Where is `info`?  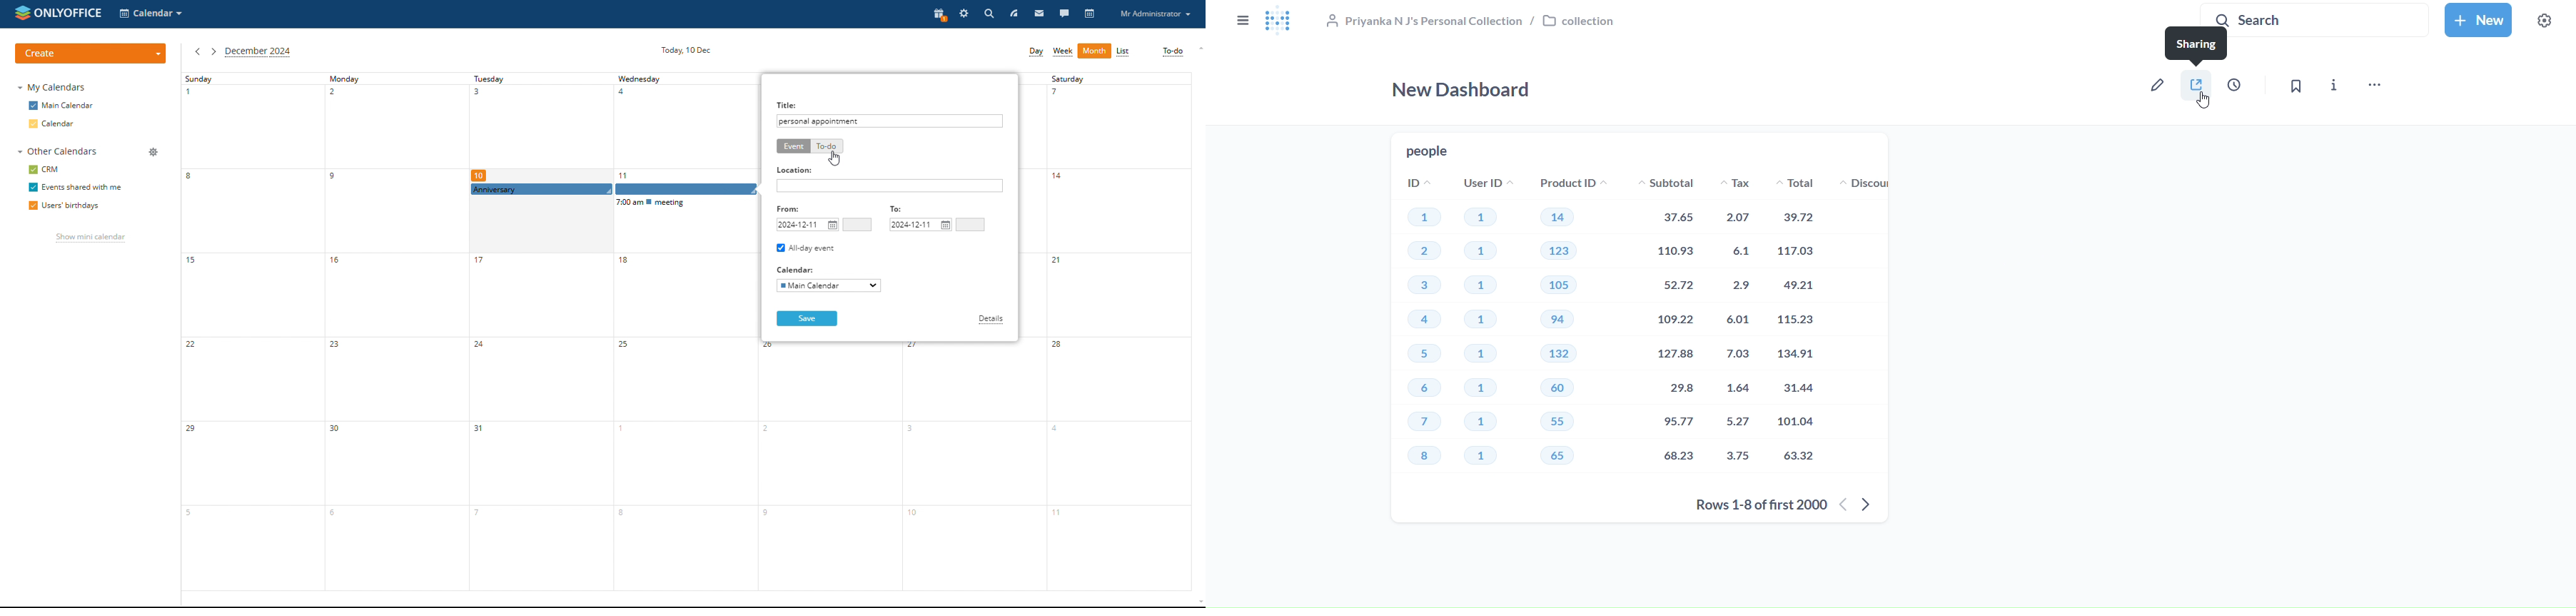 info is located at coordinates (2335, 86).